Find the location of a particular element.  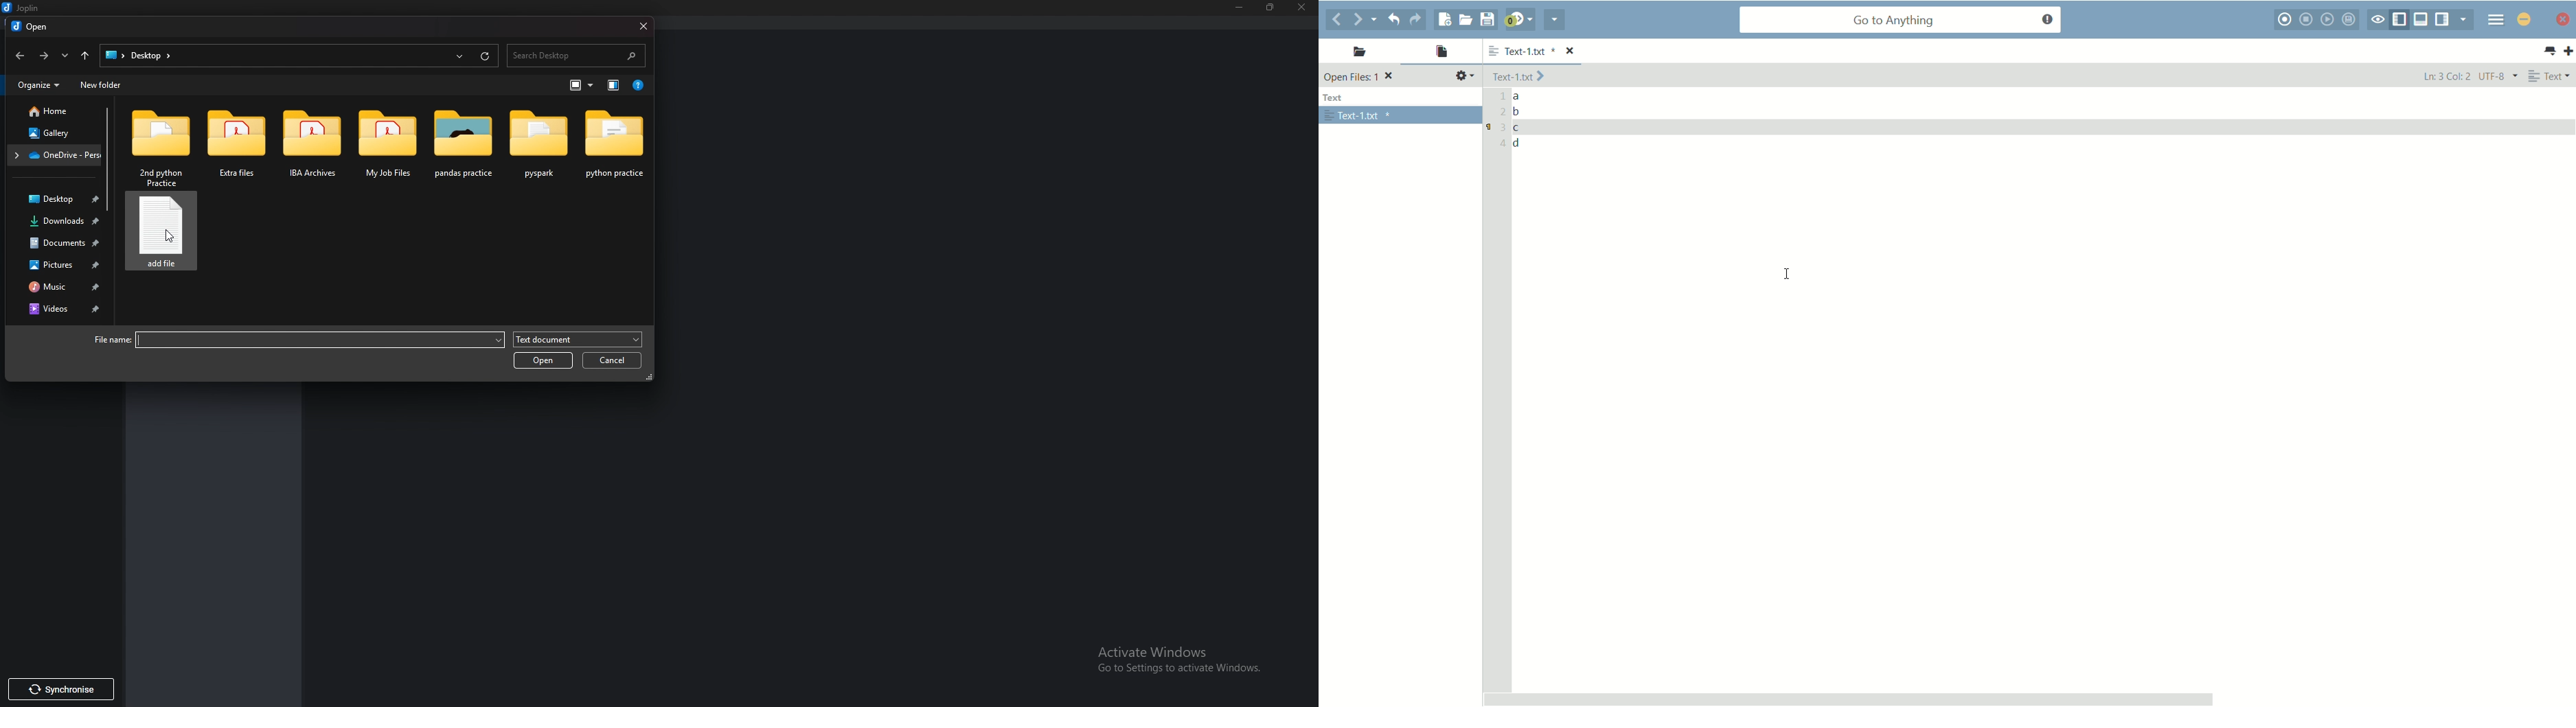

recent location is located at coordinates (1379, 17).